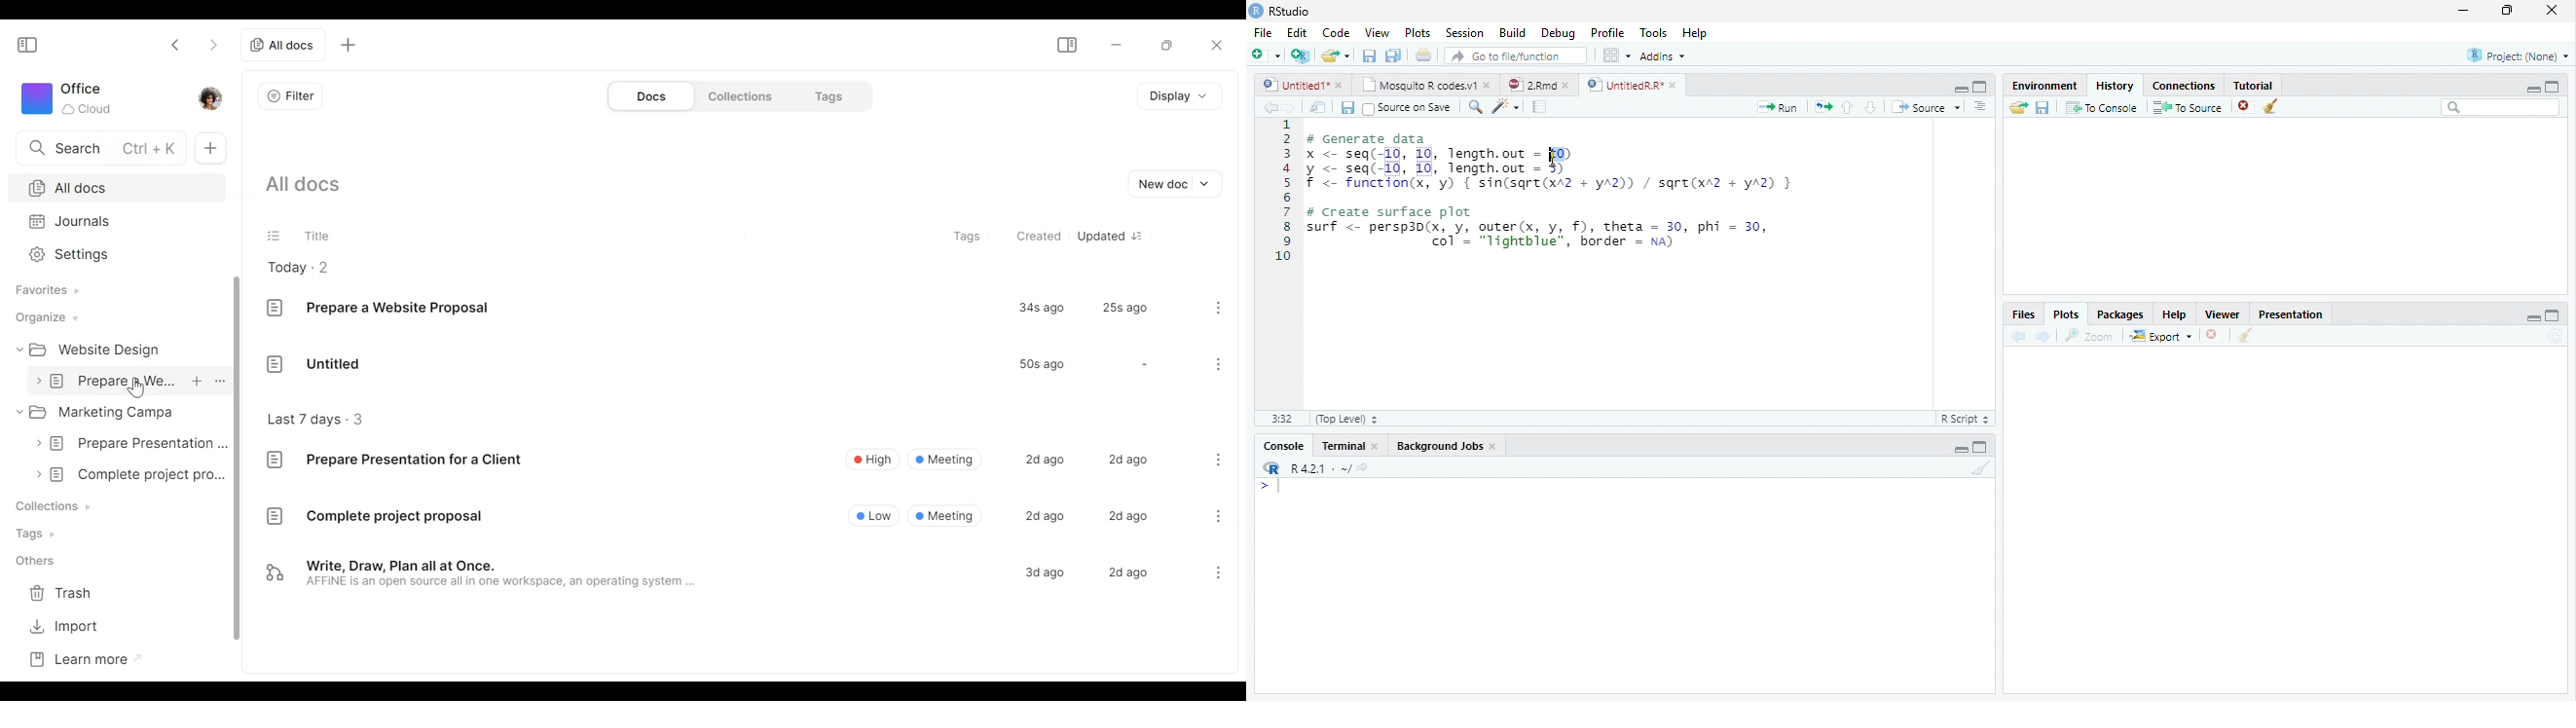  What do you see at coordinates (1463, 33) in the screenshot?
I see `Session` at bounding box center [1463, 33].